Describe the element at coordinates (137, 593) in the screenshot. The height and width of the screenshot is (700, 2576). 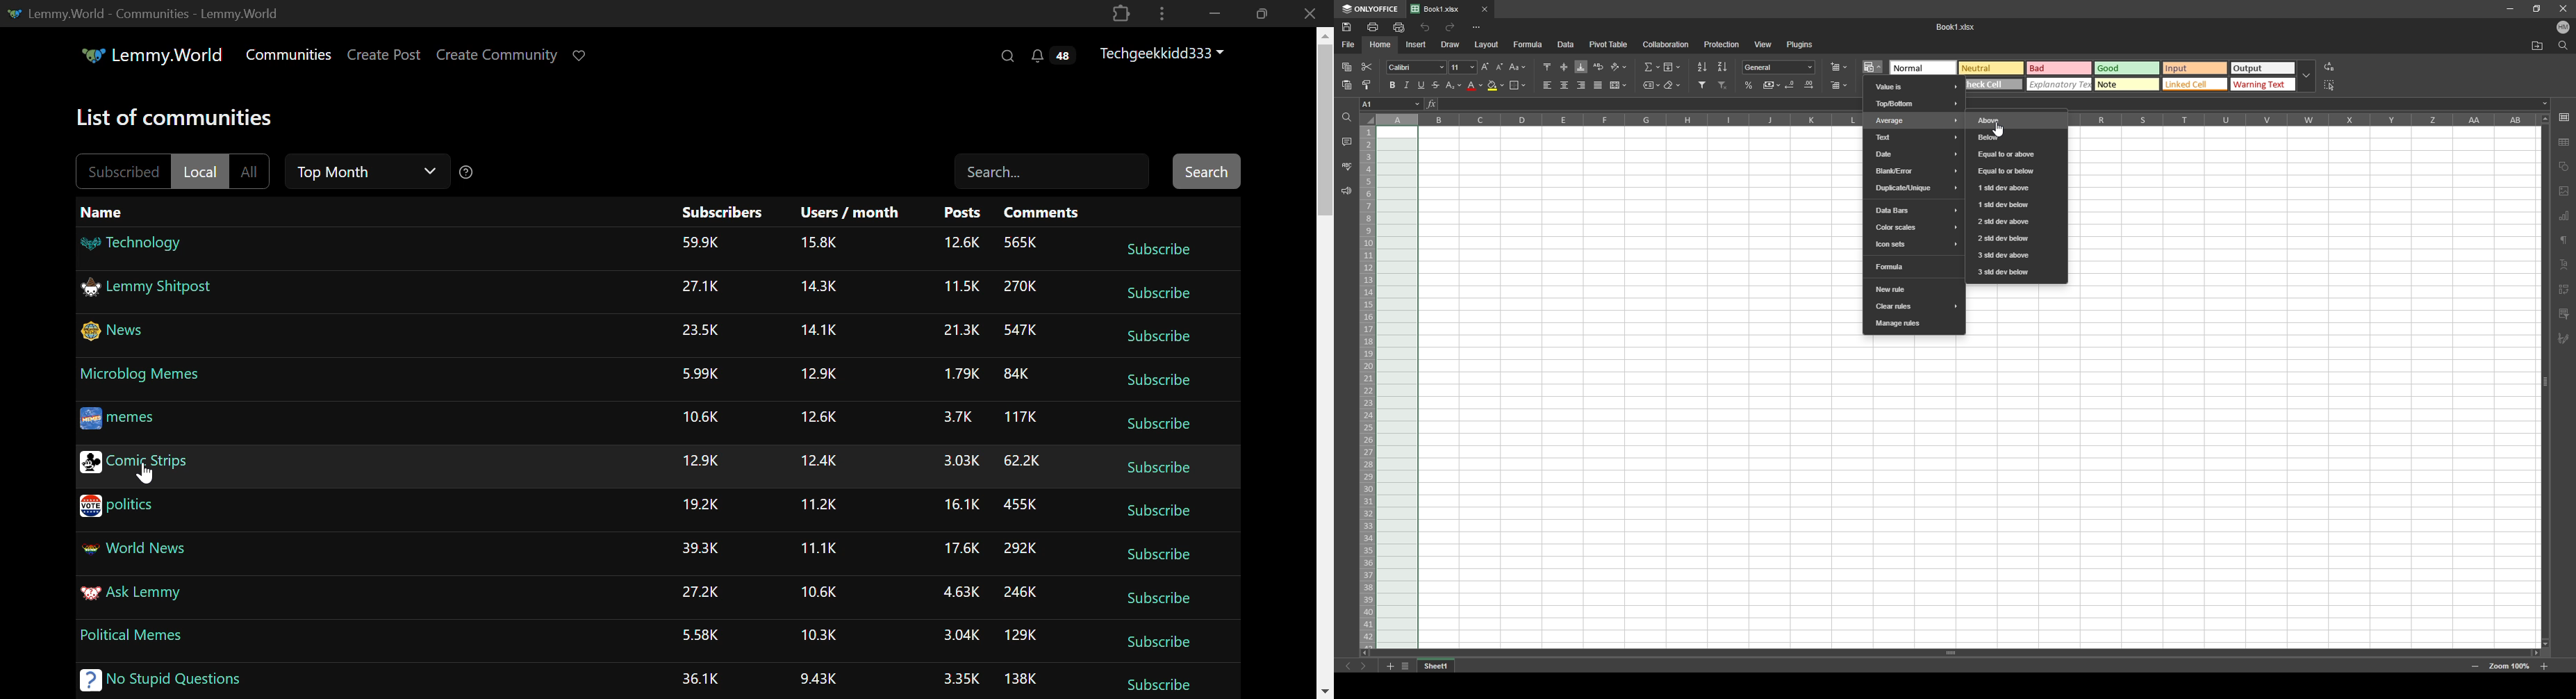
I see `Ask Lemmy` at that location.